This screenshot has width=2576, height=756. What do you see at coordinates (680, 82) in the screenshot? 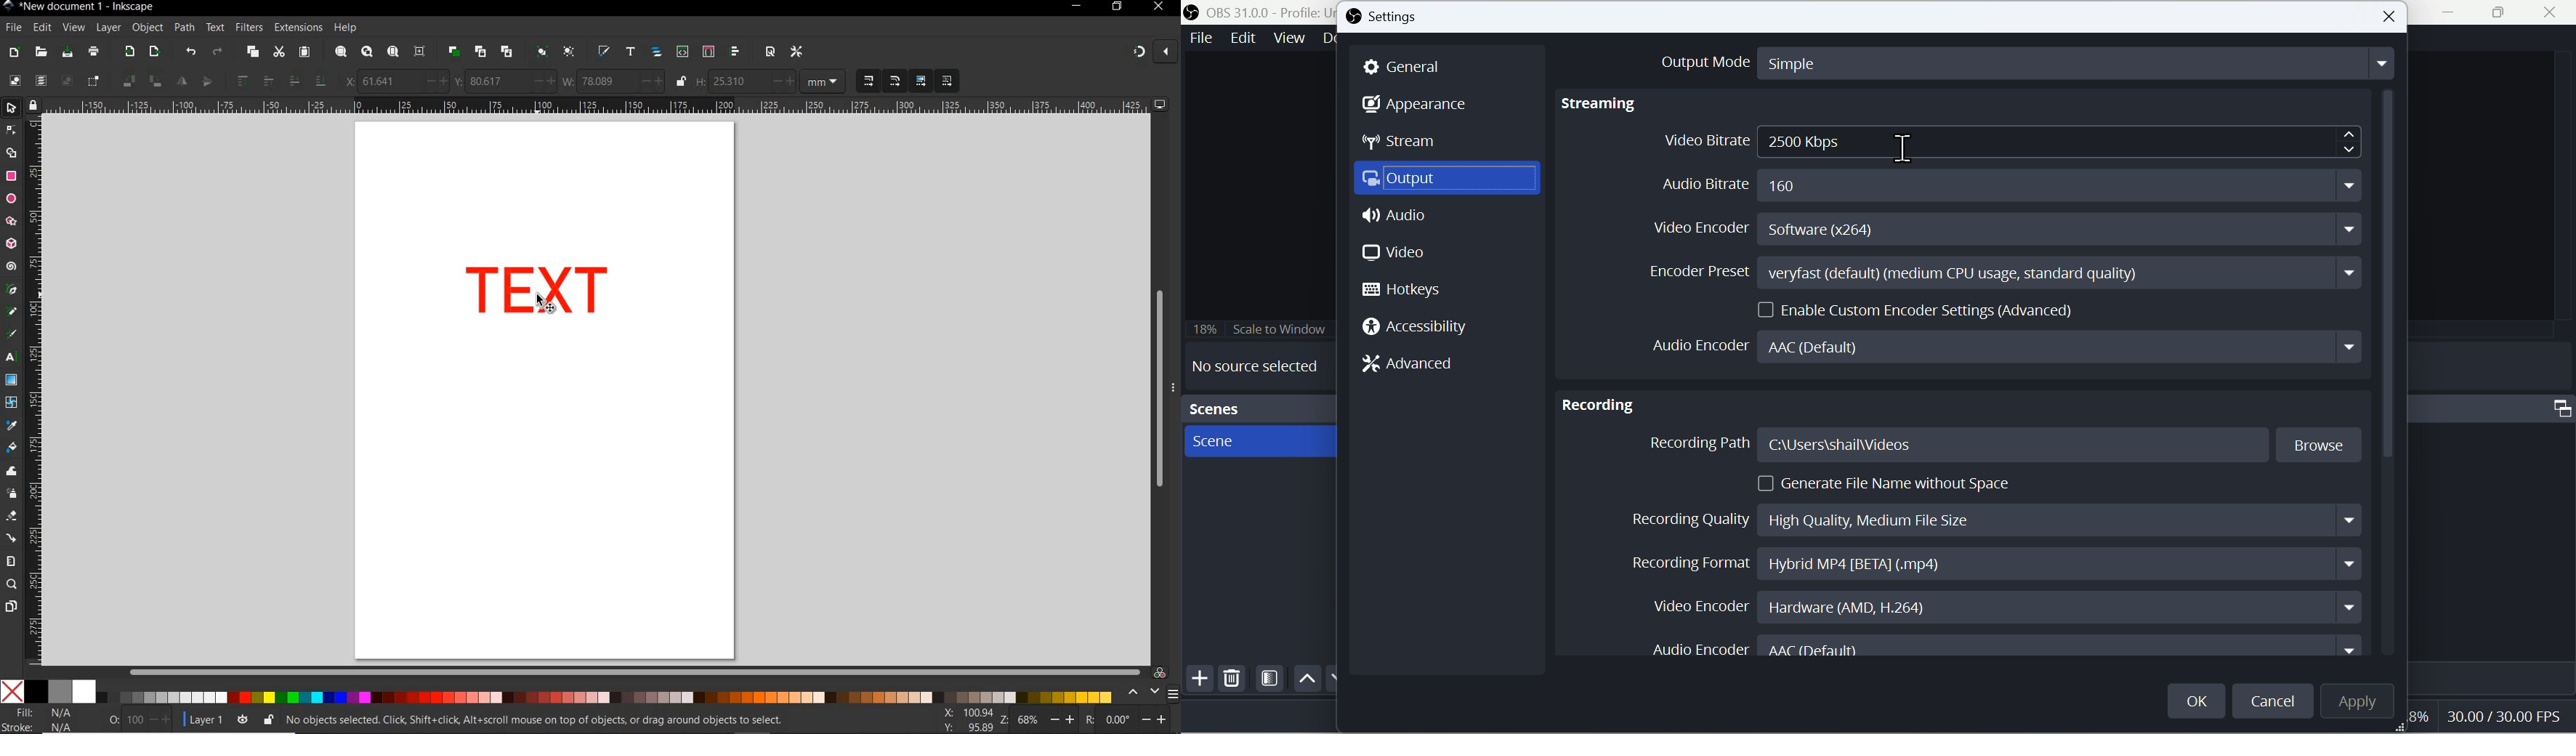
I see `lock/unlock to change width or height` at bounding box center [680, 82].